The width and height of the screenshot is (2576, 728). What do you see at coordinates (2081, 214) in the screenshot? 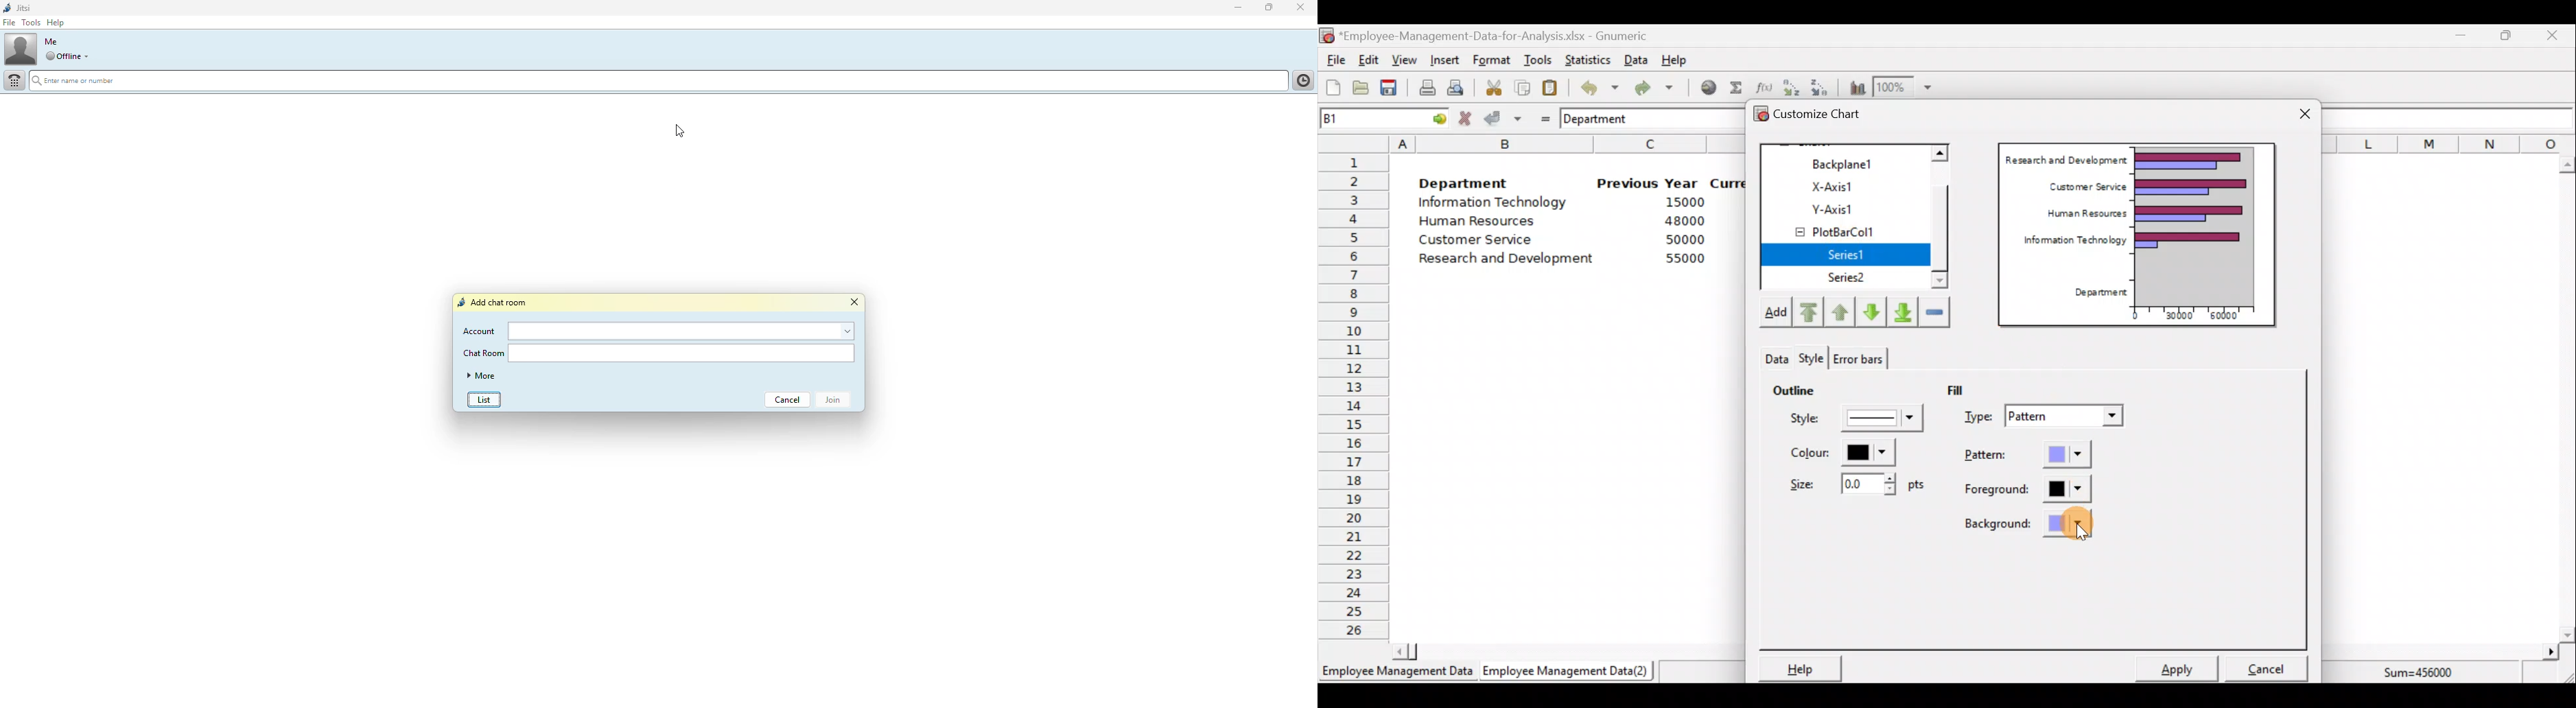
I see `Human Resources` at bounding box center [2081, 214].